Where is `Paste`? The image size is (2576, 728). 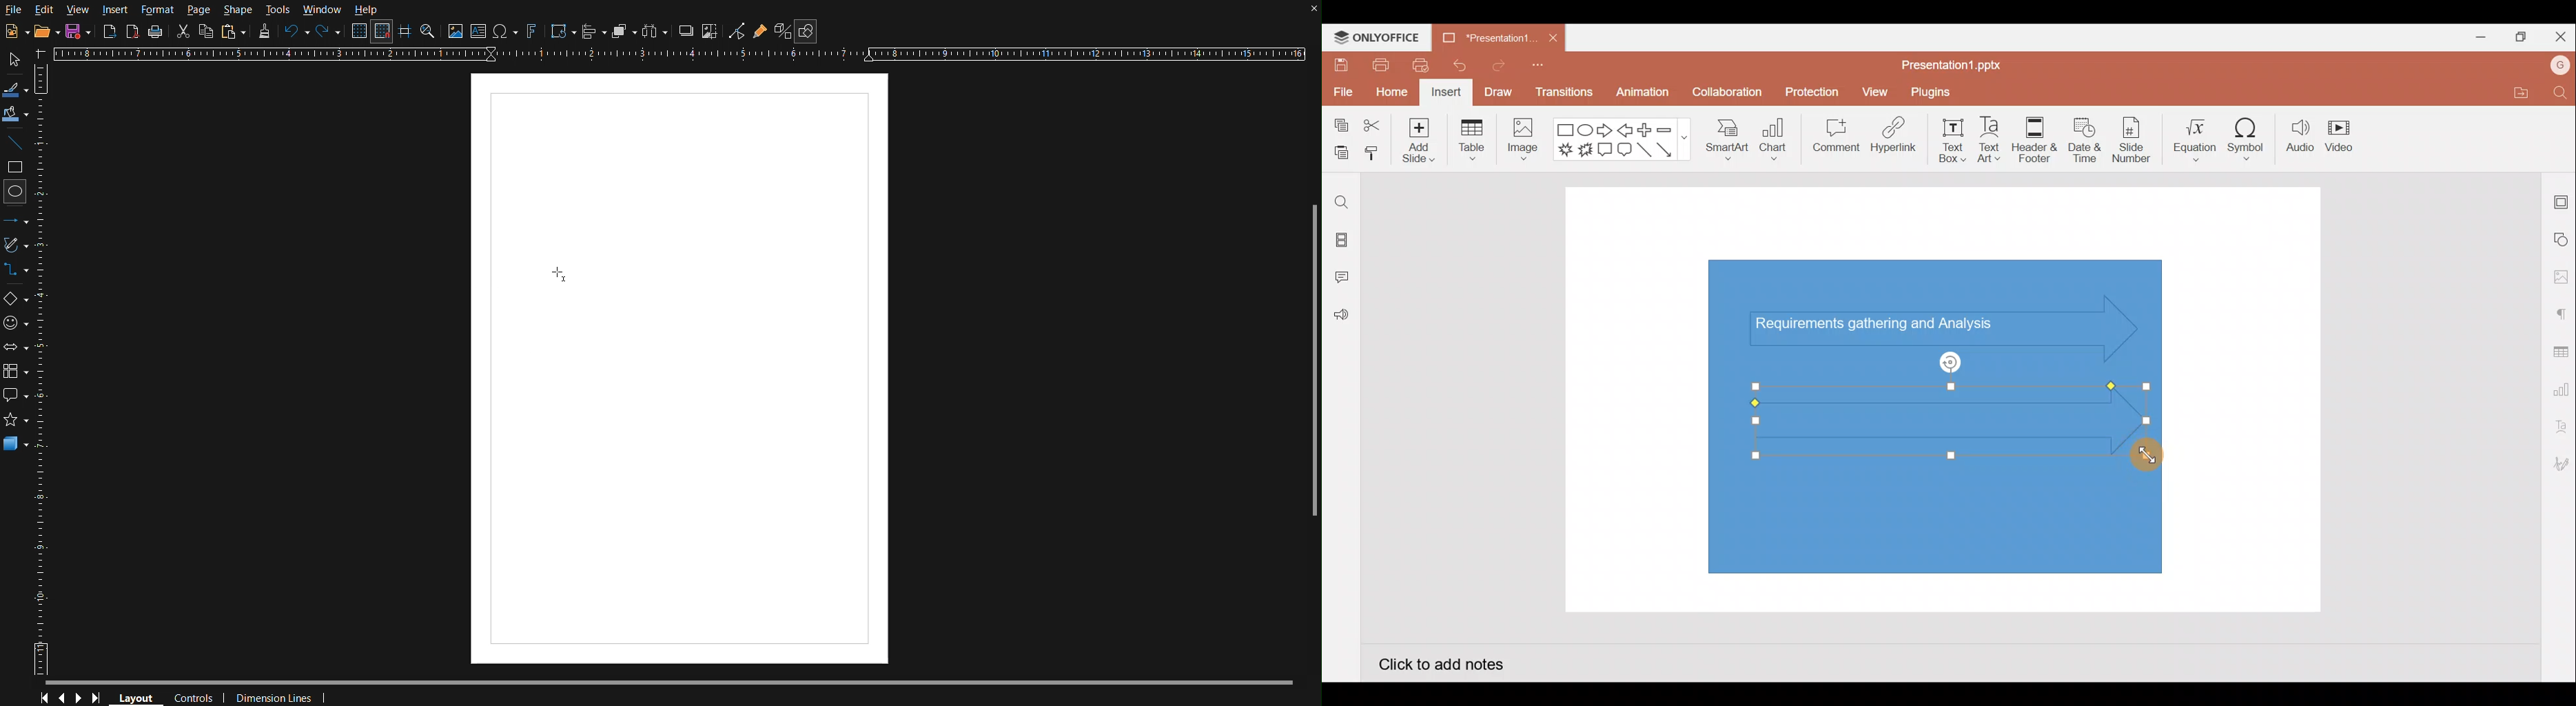 Paste is located at coordinates (1338, 154).